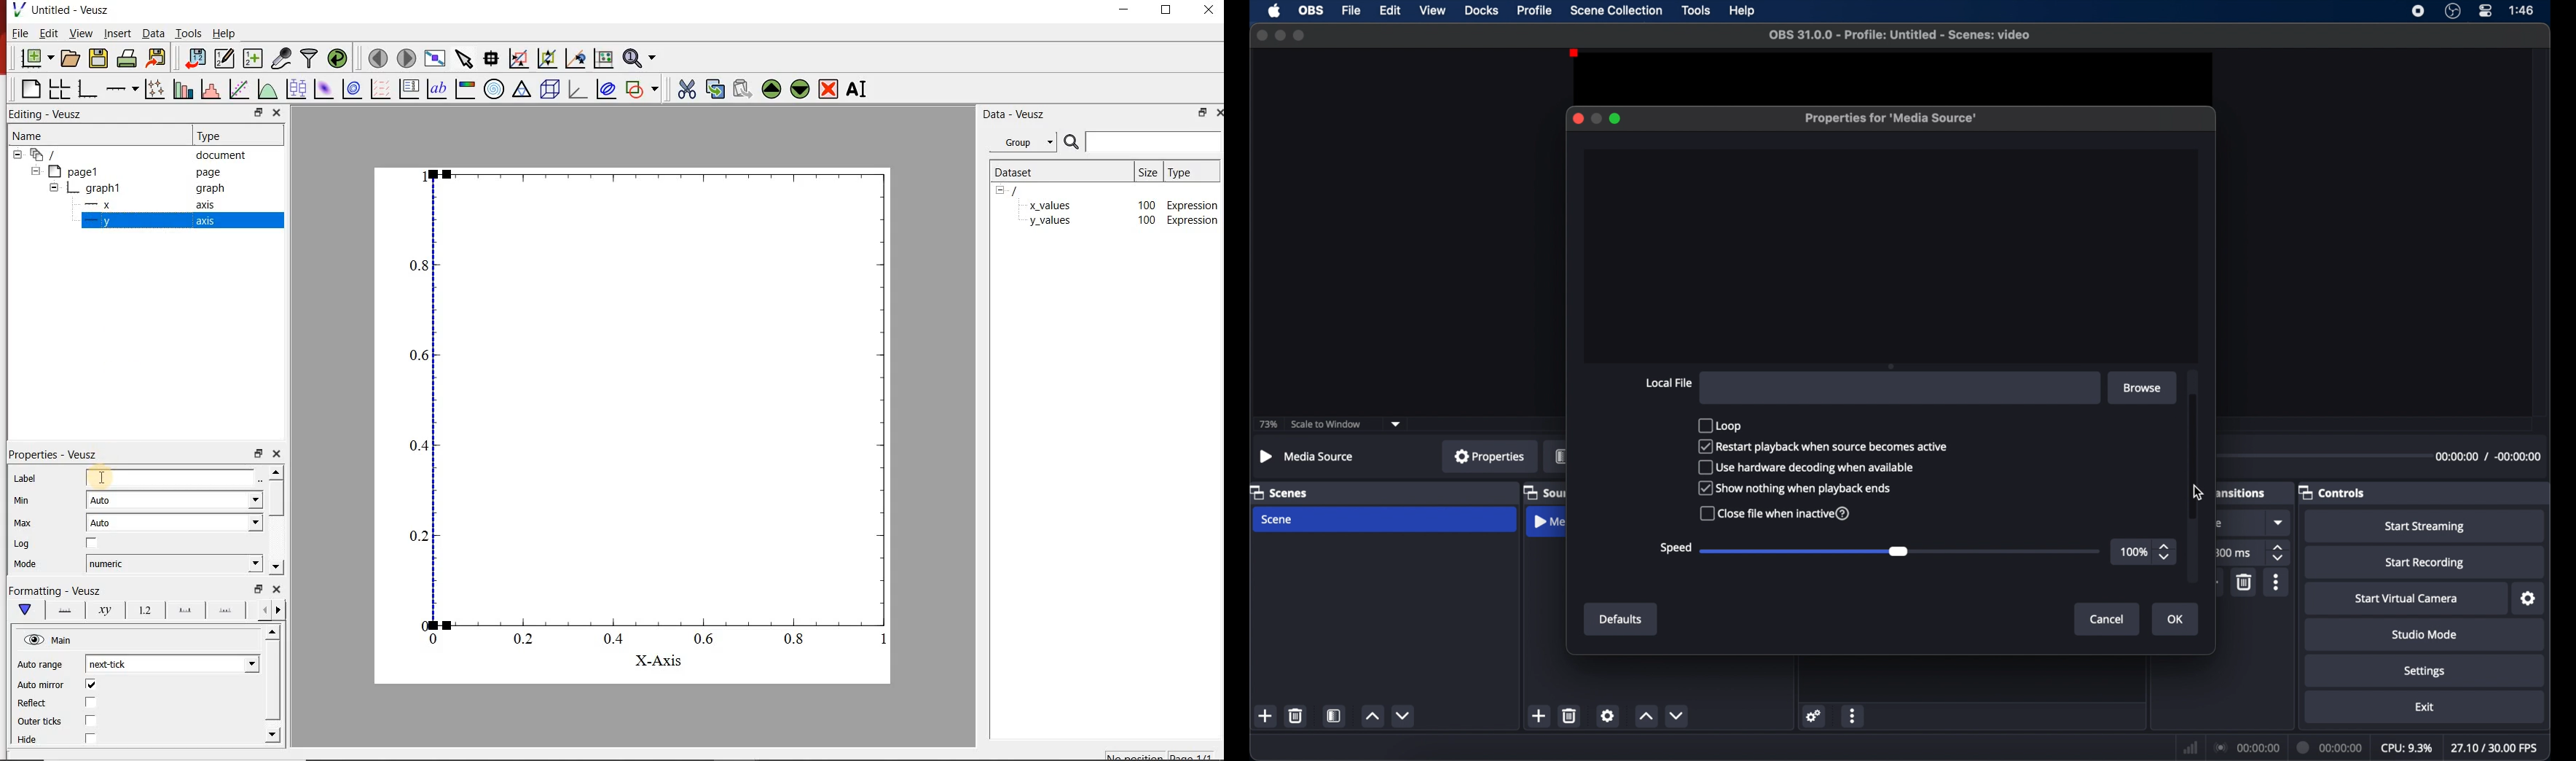 The height and width of the screenshot is (784, 2576). I want to click on exit, so click(2425, 707).